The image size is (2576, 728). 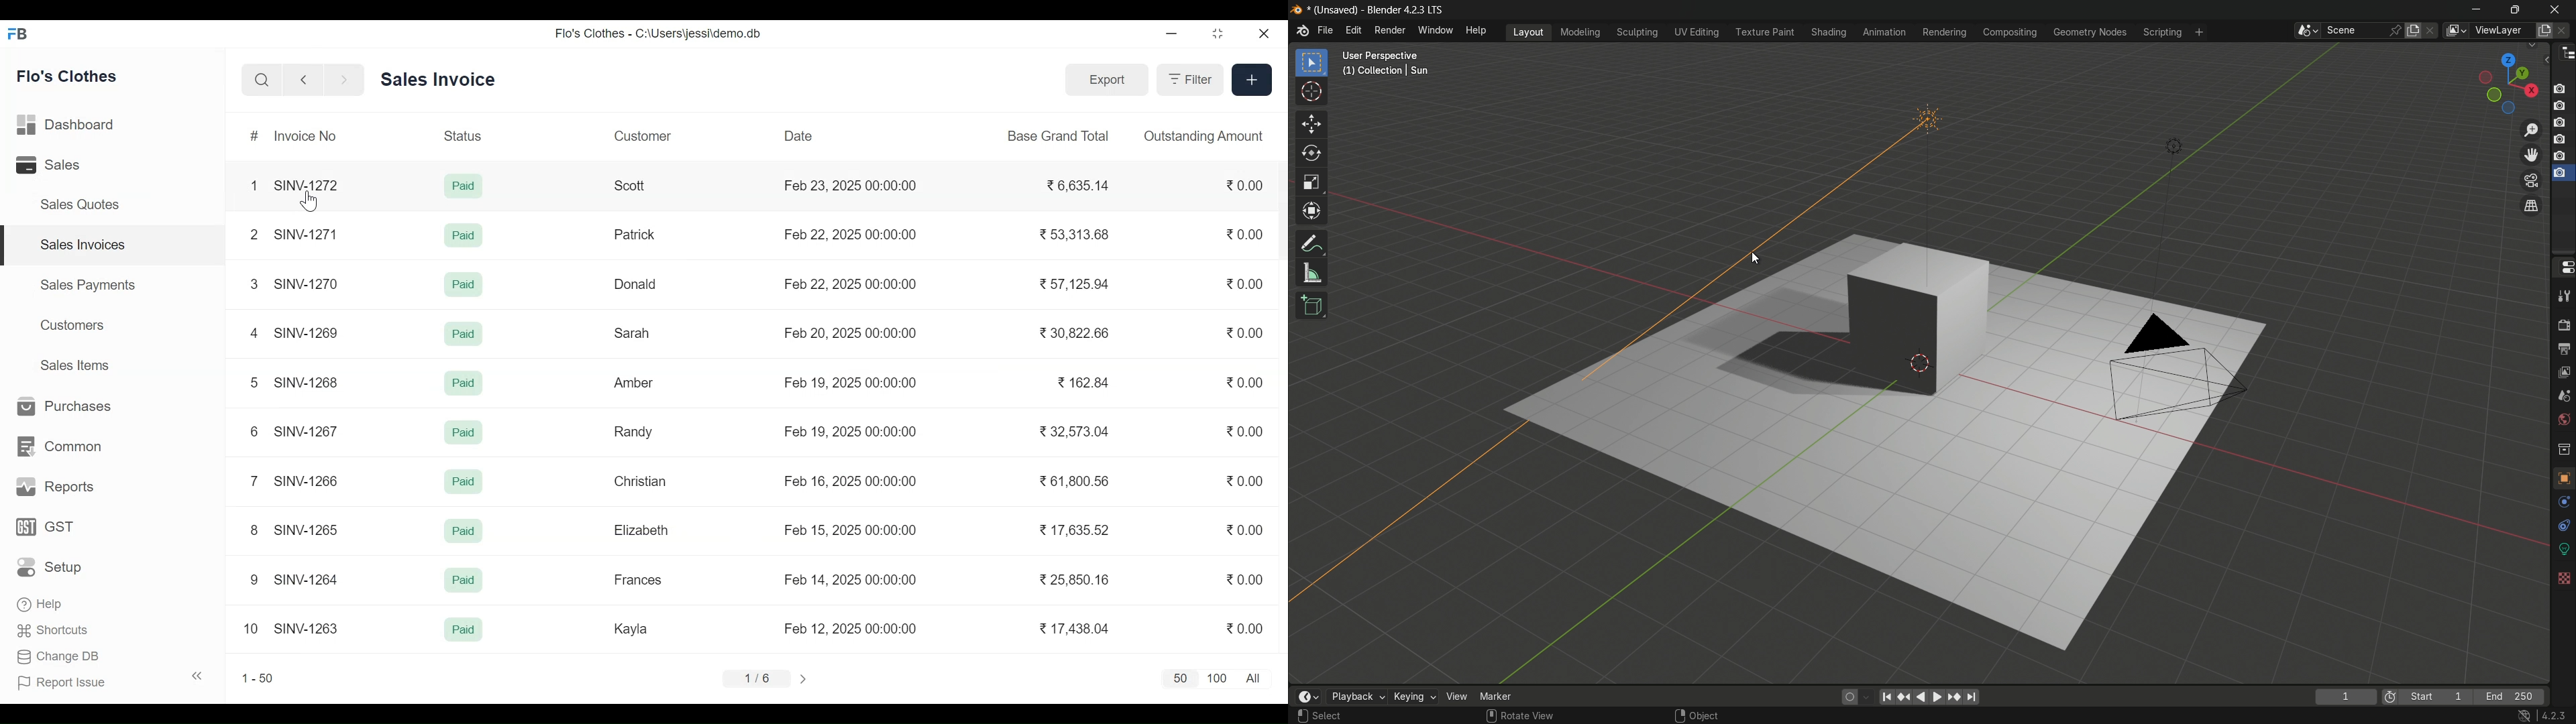 What do you see at coordinates (462, 236) in the screenshot?
I see `Paid` at bounding box center [462, 236].